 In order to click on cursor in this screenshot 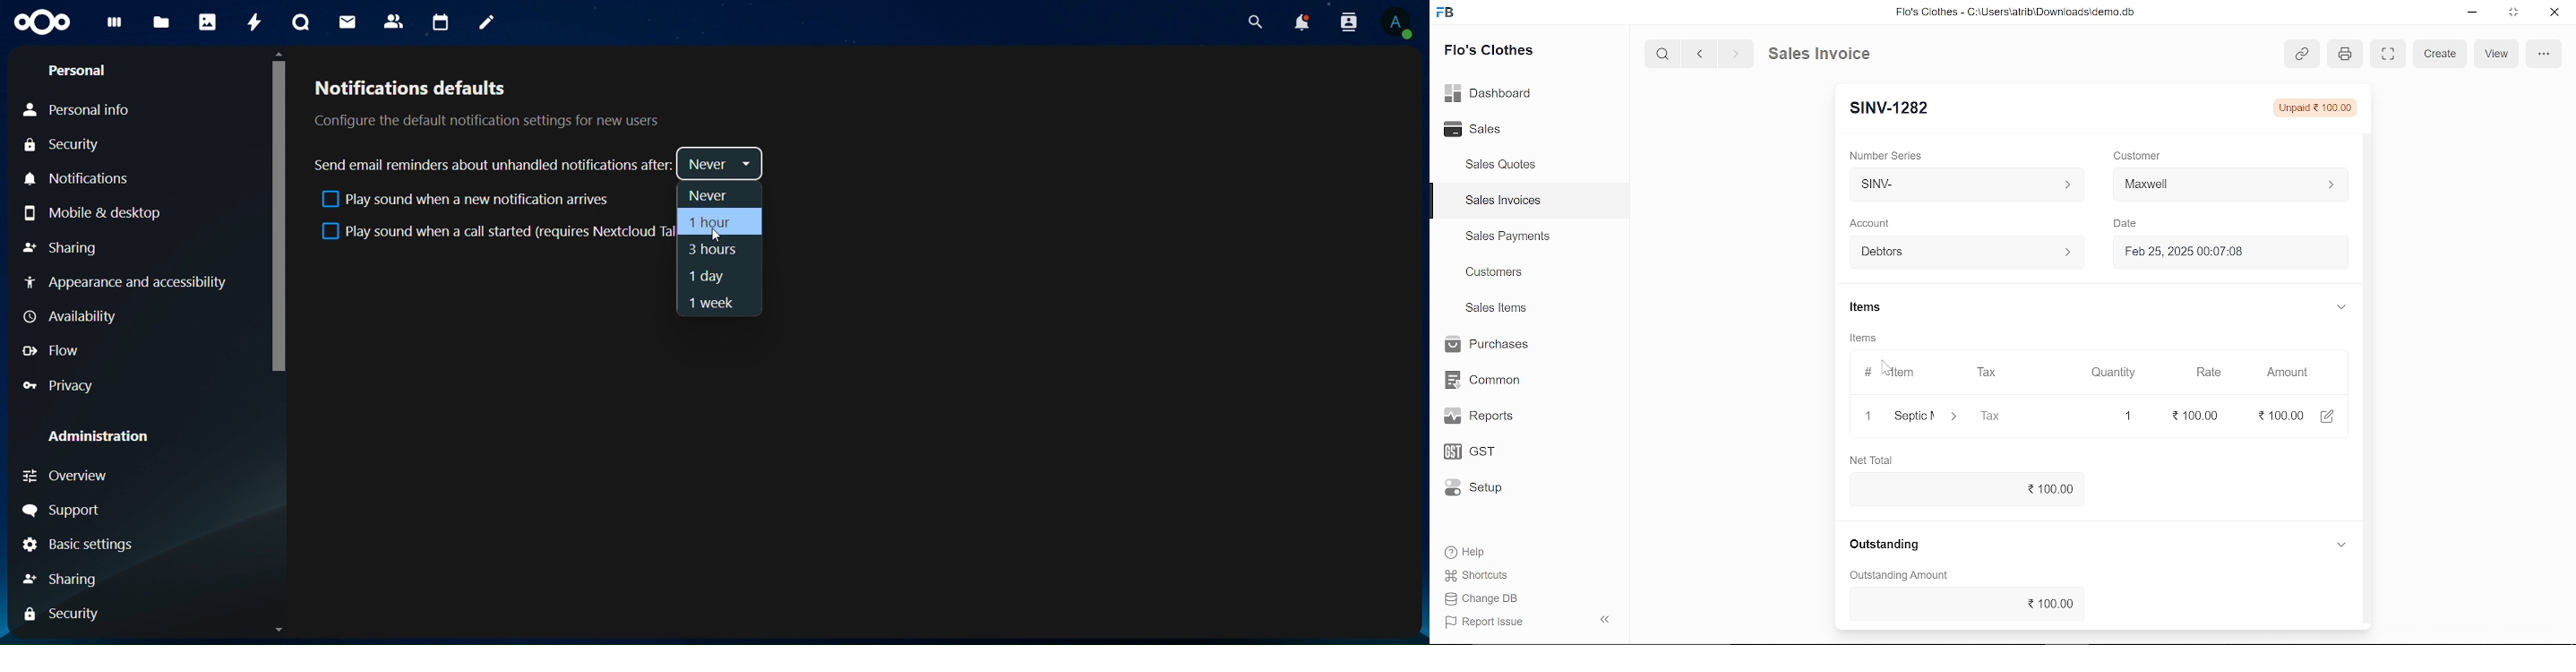, I will do `click(1887, 367)`.